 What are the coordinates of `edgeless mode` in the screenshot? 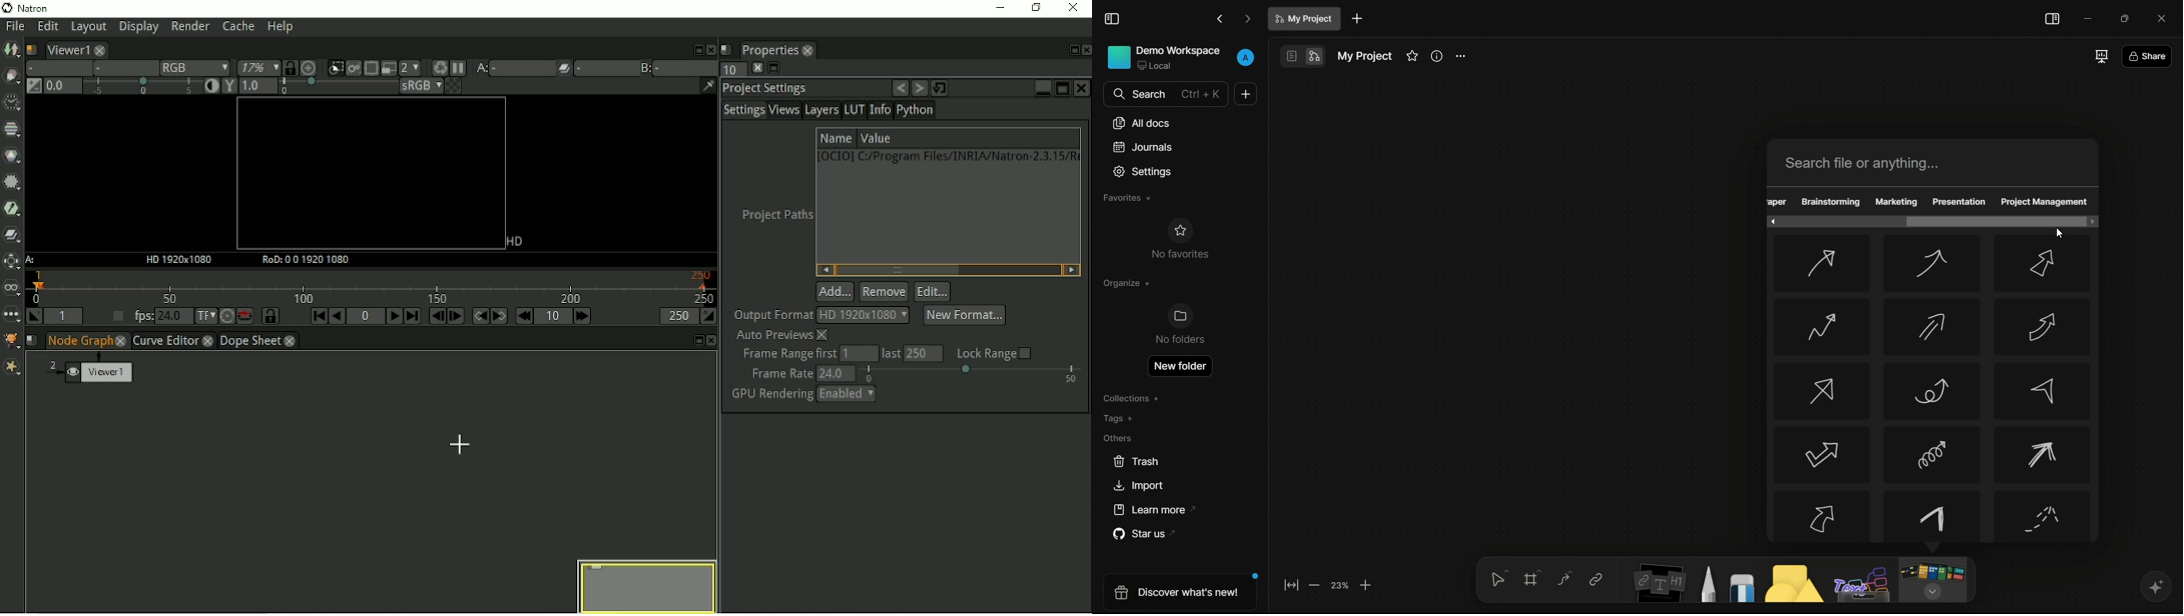 It's located at (1313, 57).